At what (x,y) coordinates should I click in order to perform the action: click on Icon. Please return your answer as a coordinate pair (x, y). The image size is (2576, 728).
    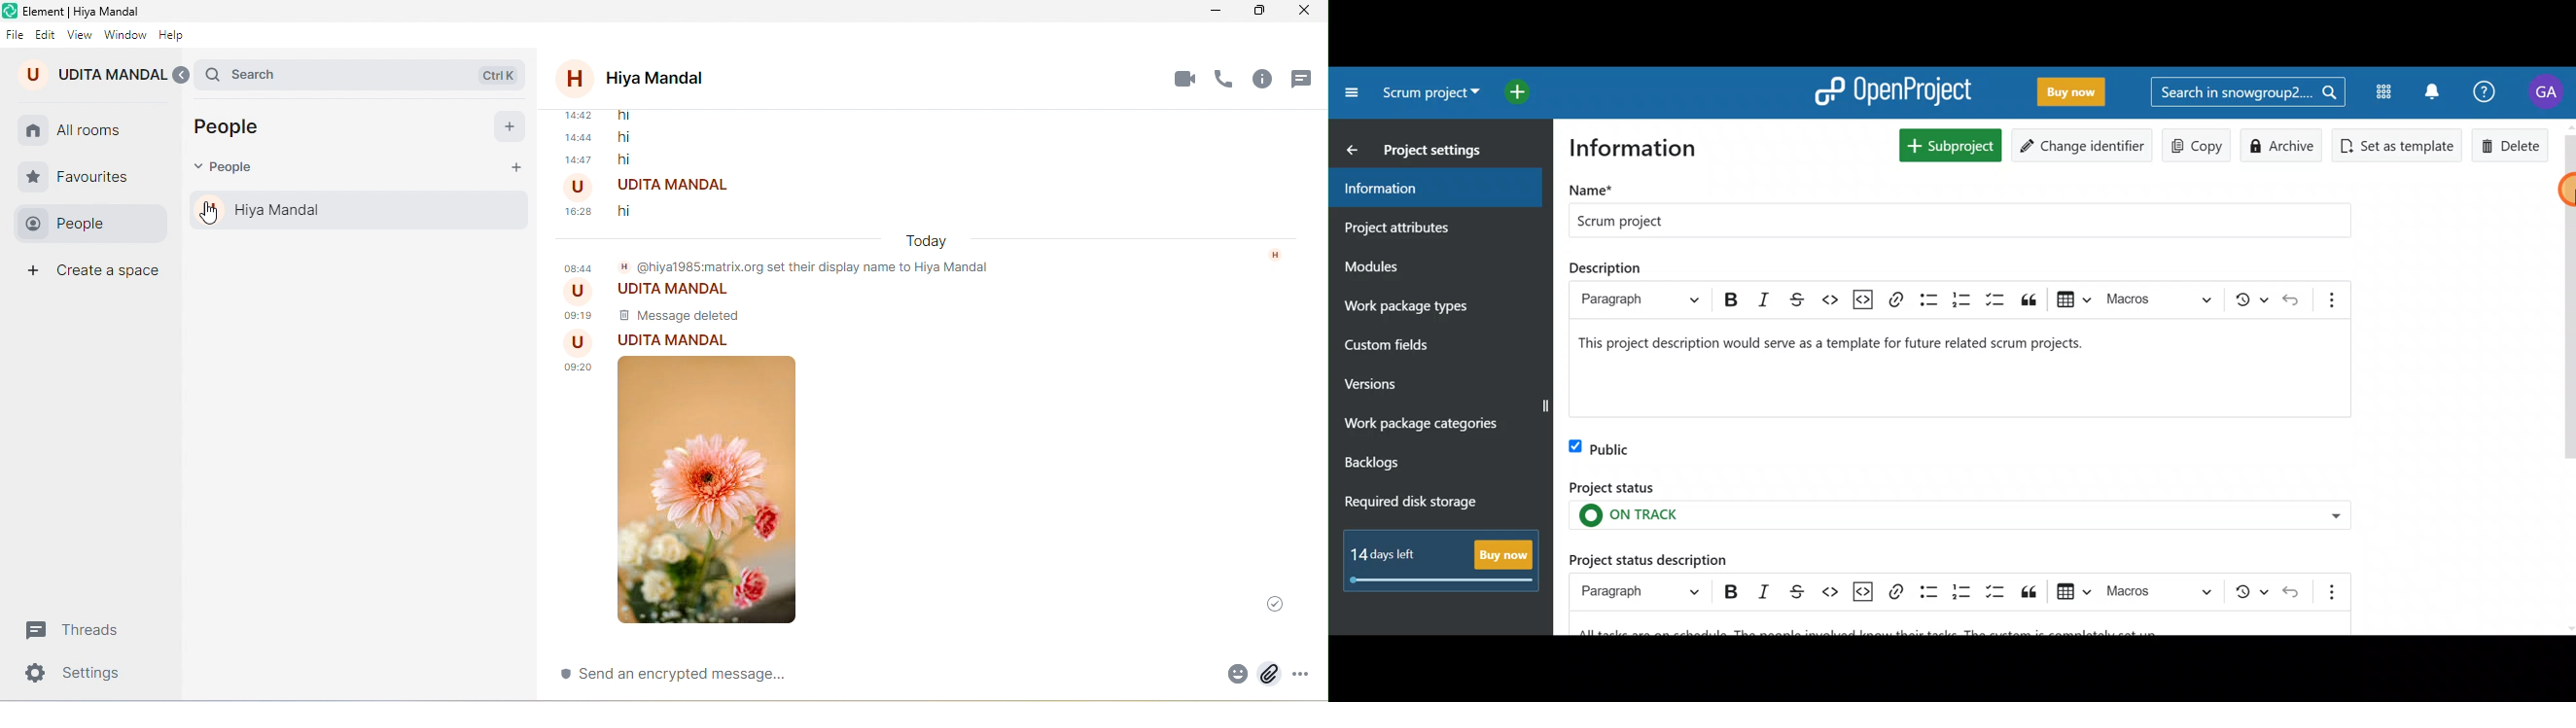
    Looking at the image, I should click on (1272, 254).